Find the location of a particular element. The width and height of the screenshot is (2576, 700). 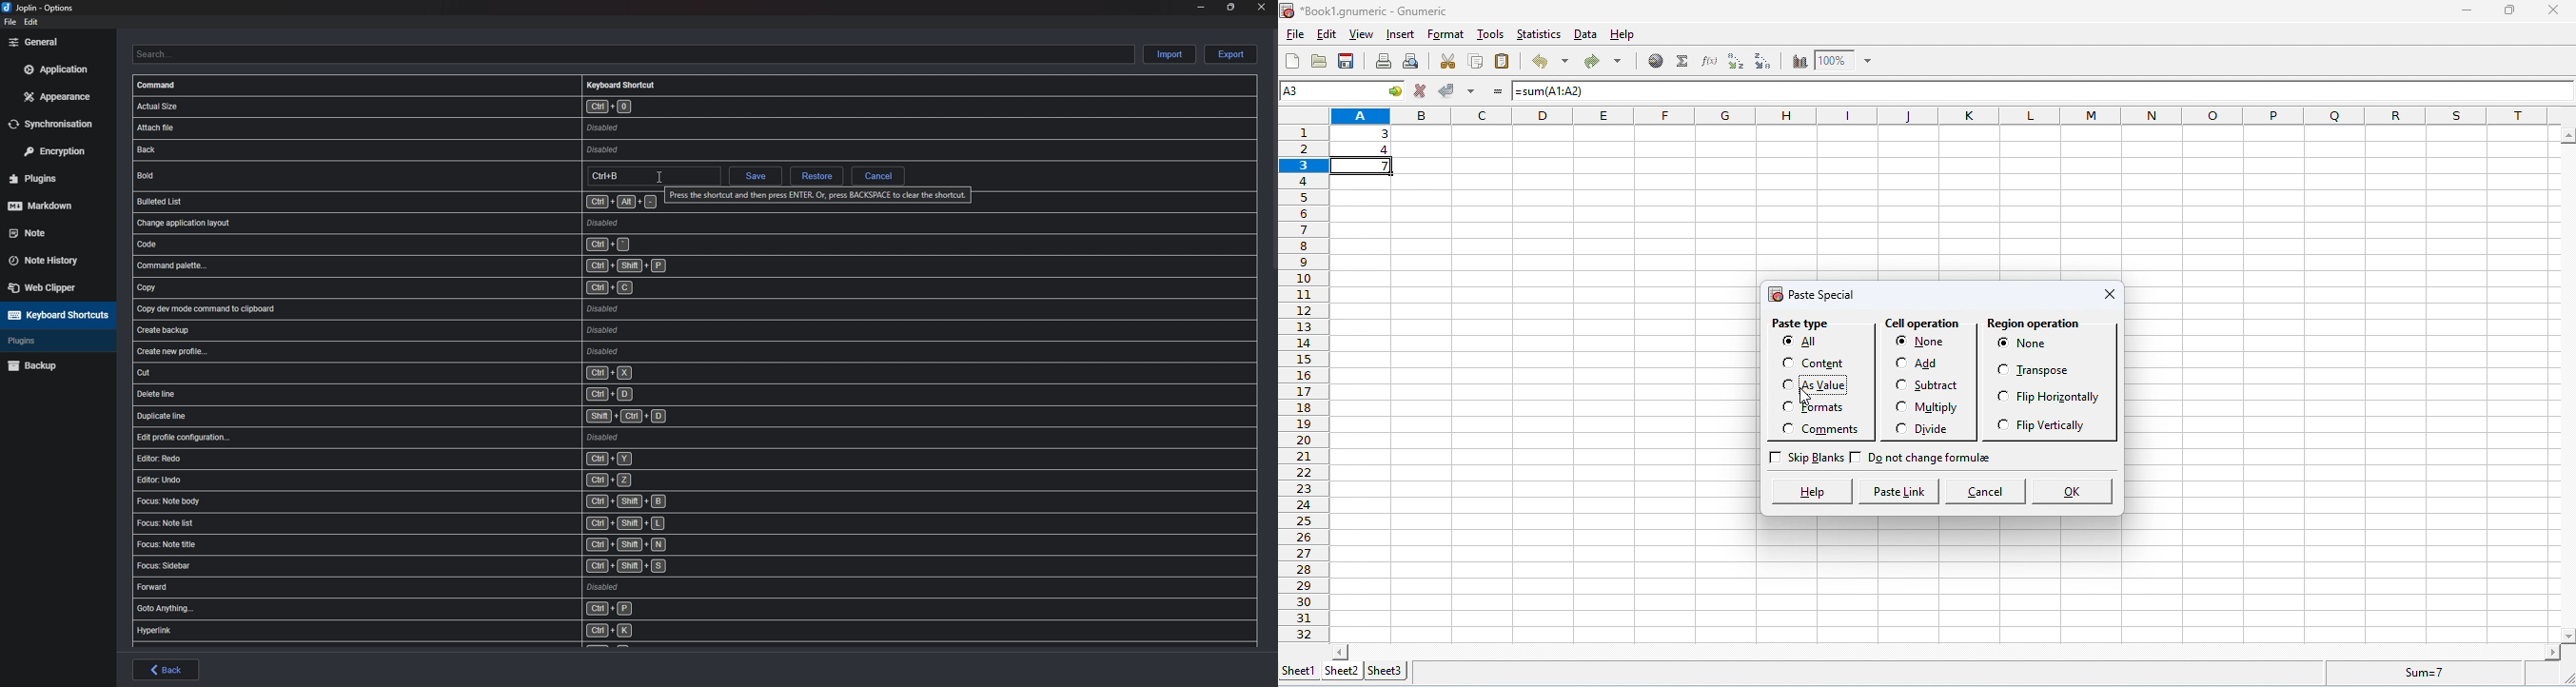

Import is located at coordinates (1171, 53).